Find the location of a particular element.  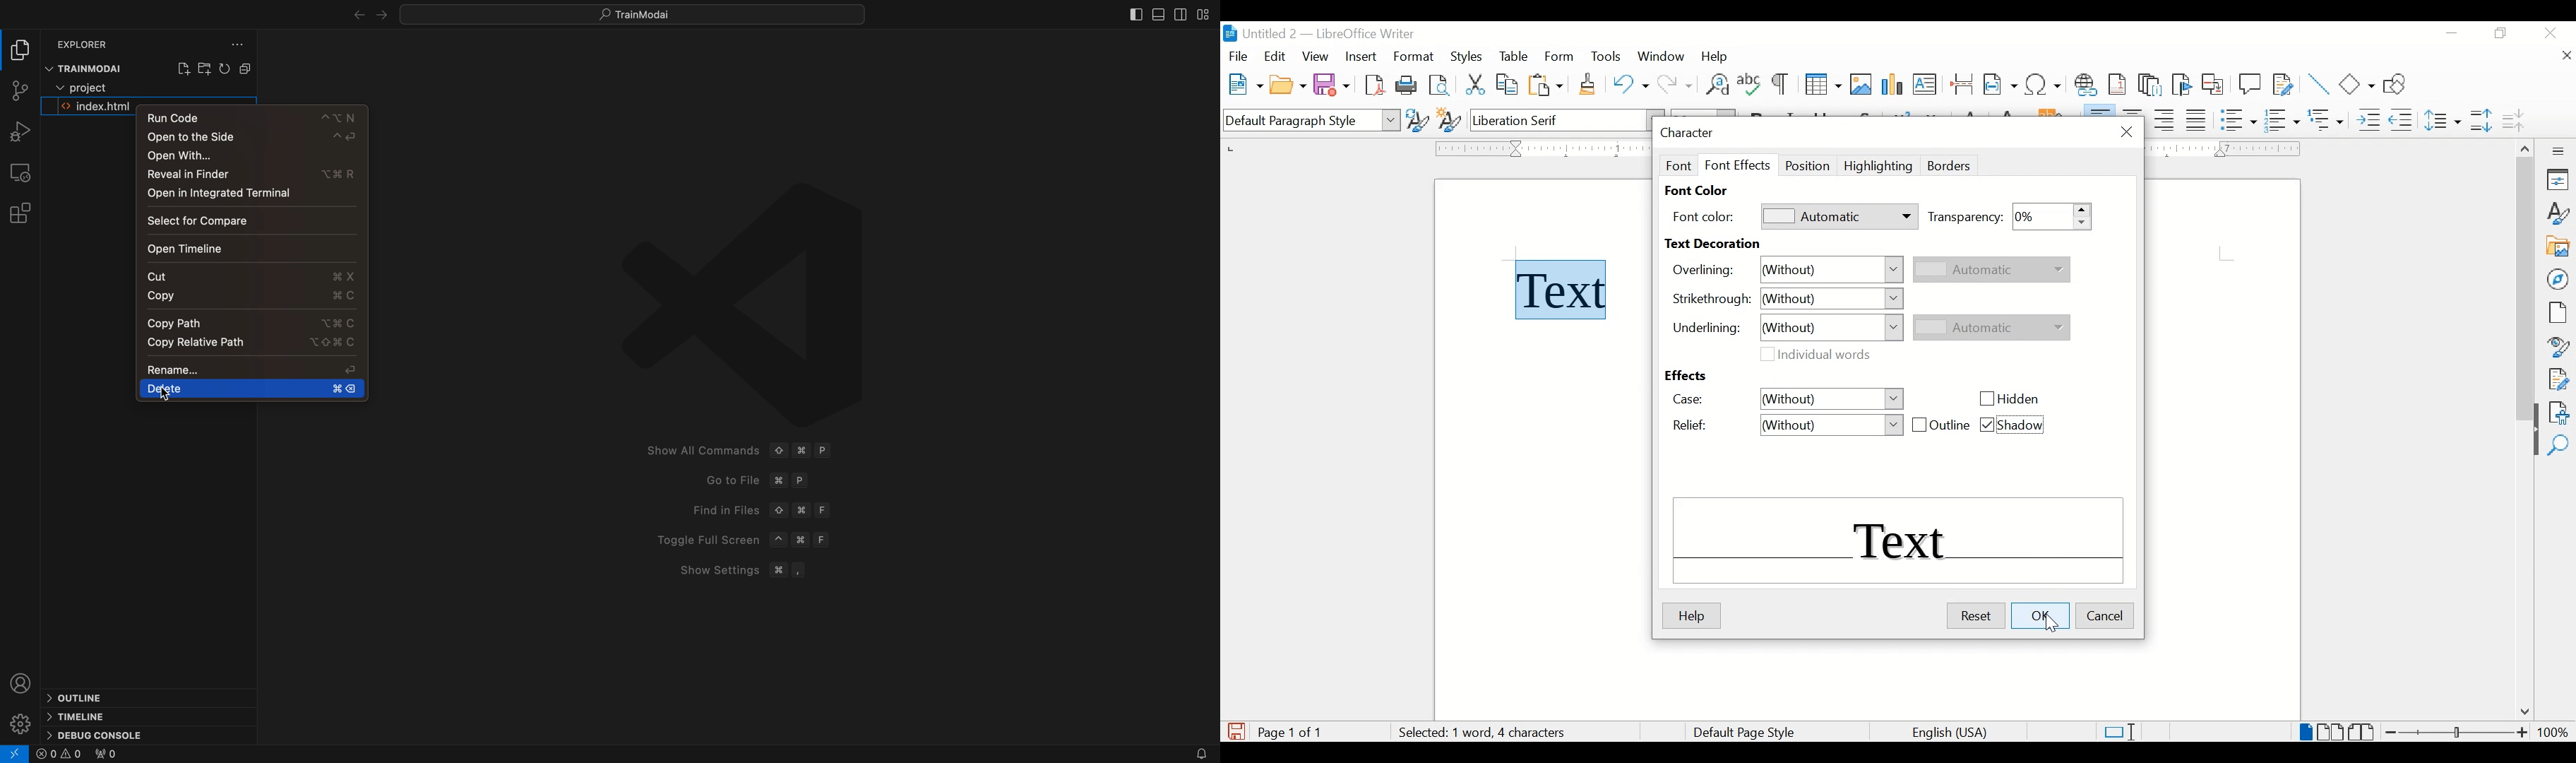

redo is located at coordinates (1676, 85).